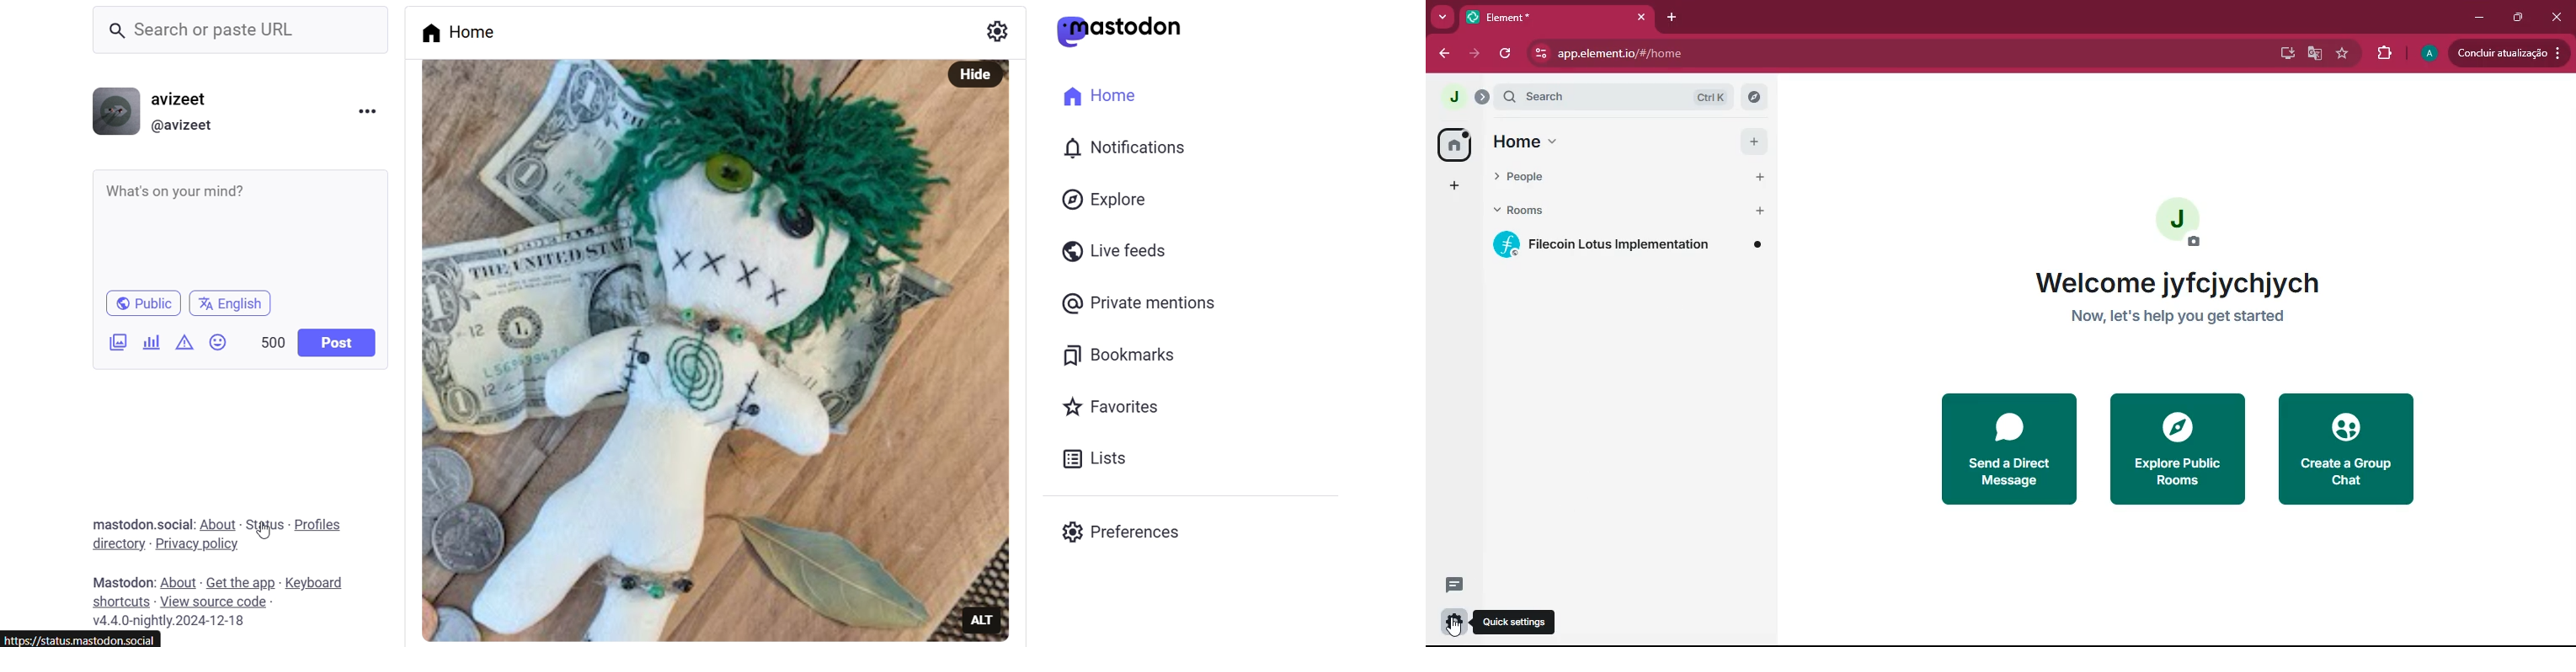  Describe the element at coordinates (1146, 304) in the screenshot. I see `Private Mentions` at that location.